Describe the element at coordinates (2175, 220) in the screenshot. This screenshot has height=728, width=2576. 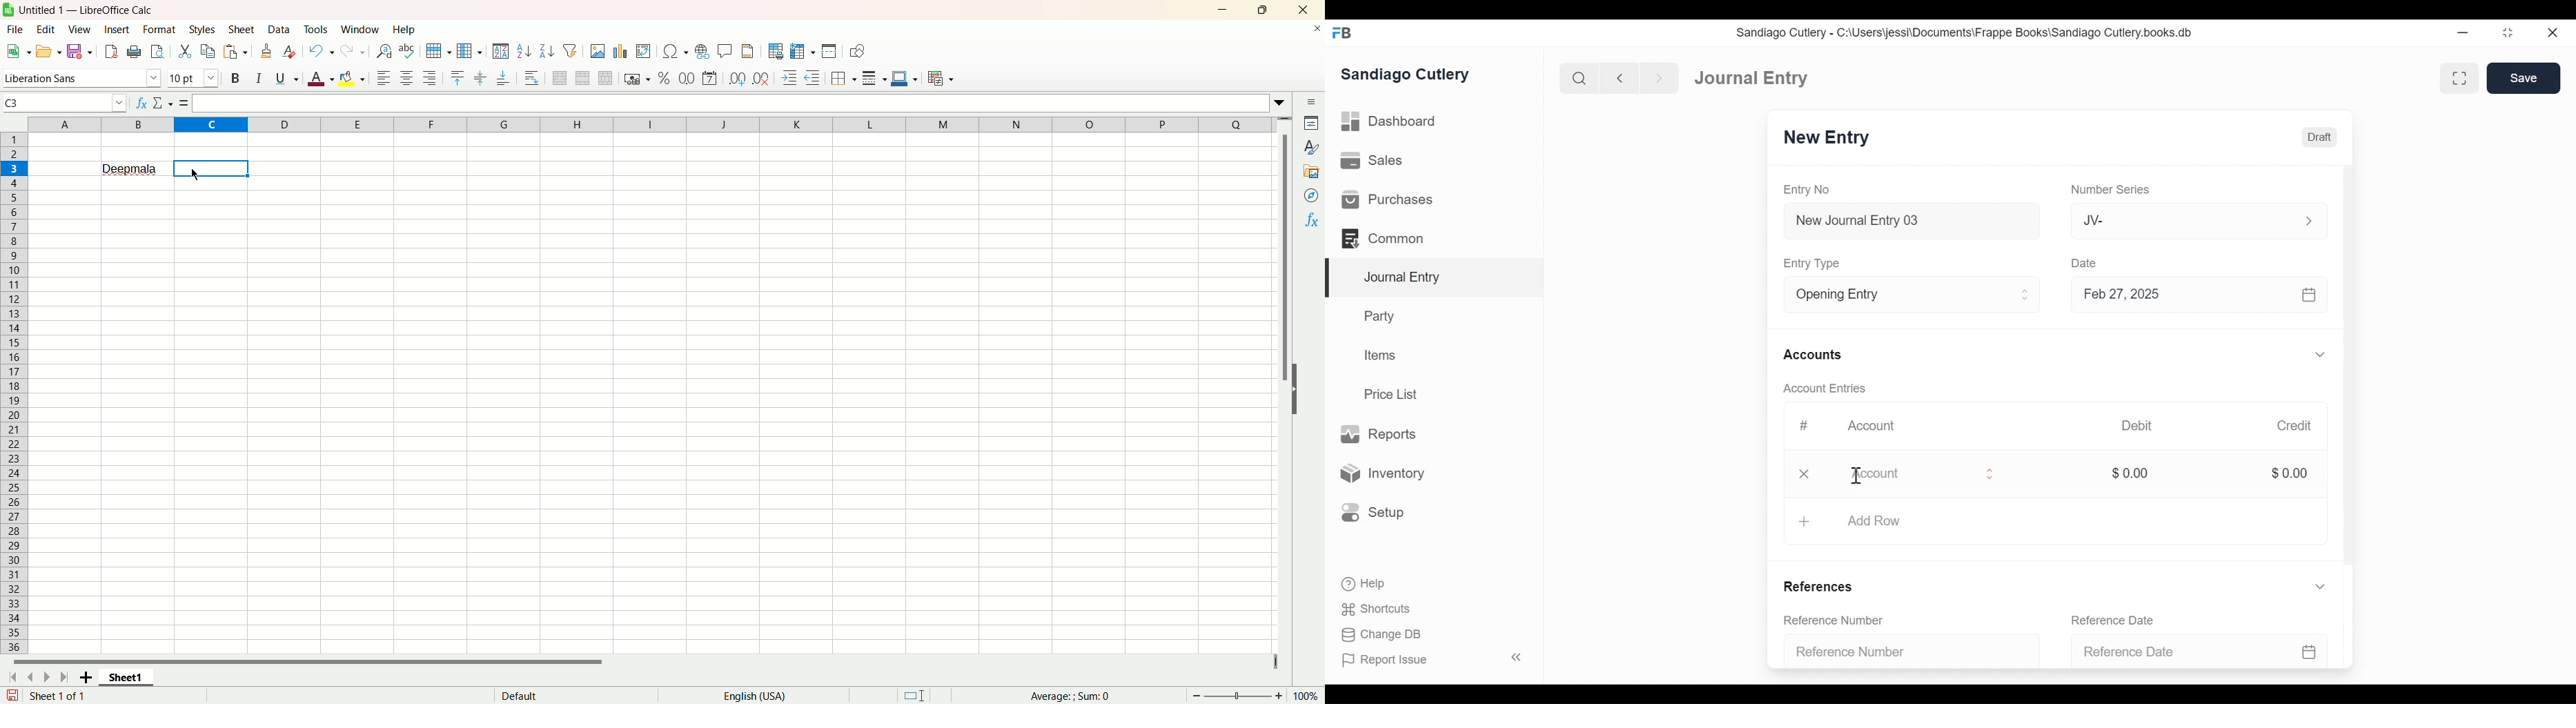
I see `JV-` at that location.